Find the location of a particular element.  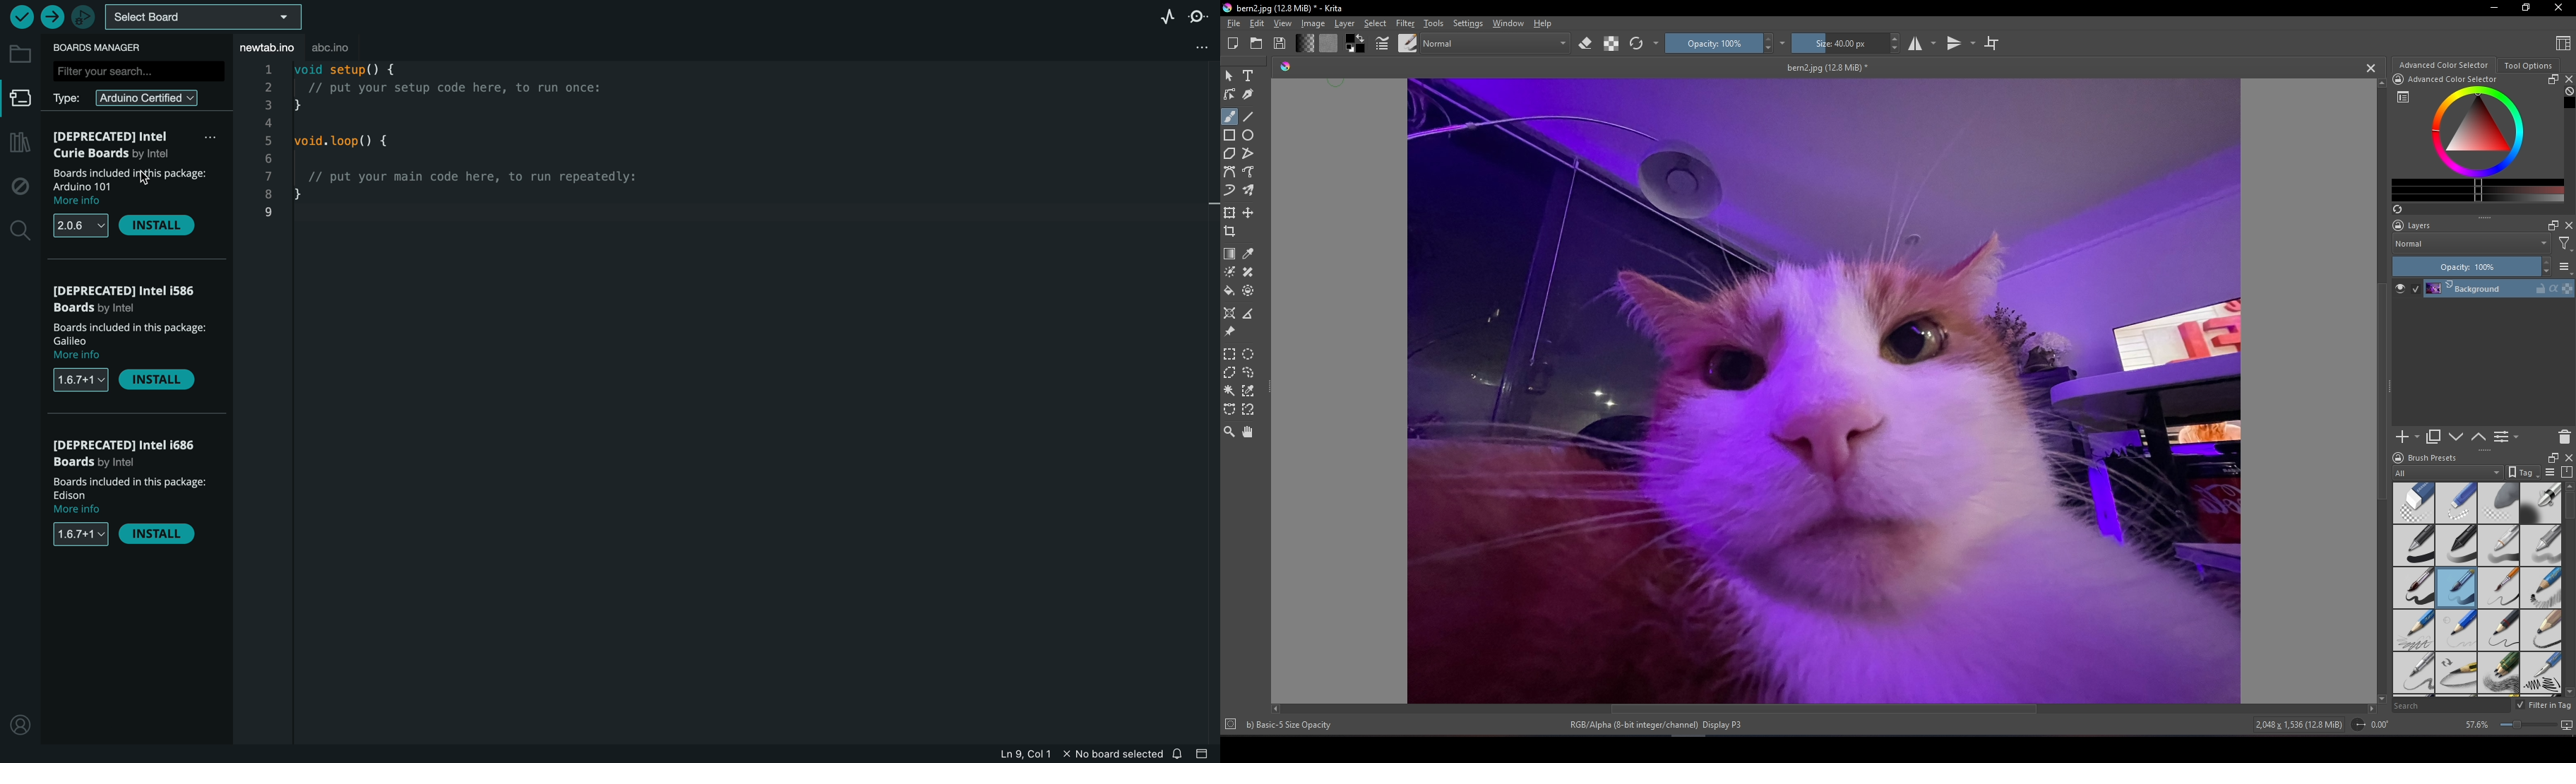

Horizontal scroll is located at coordinates (1824, 709).